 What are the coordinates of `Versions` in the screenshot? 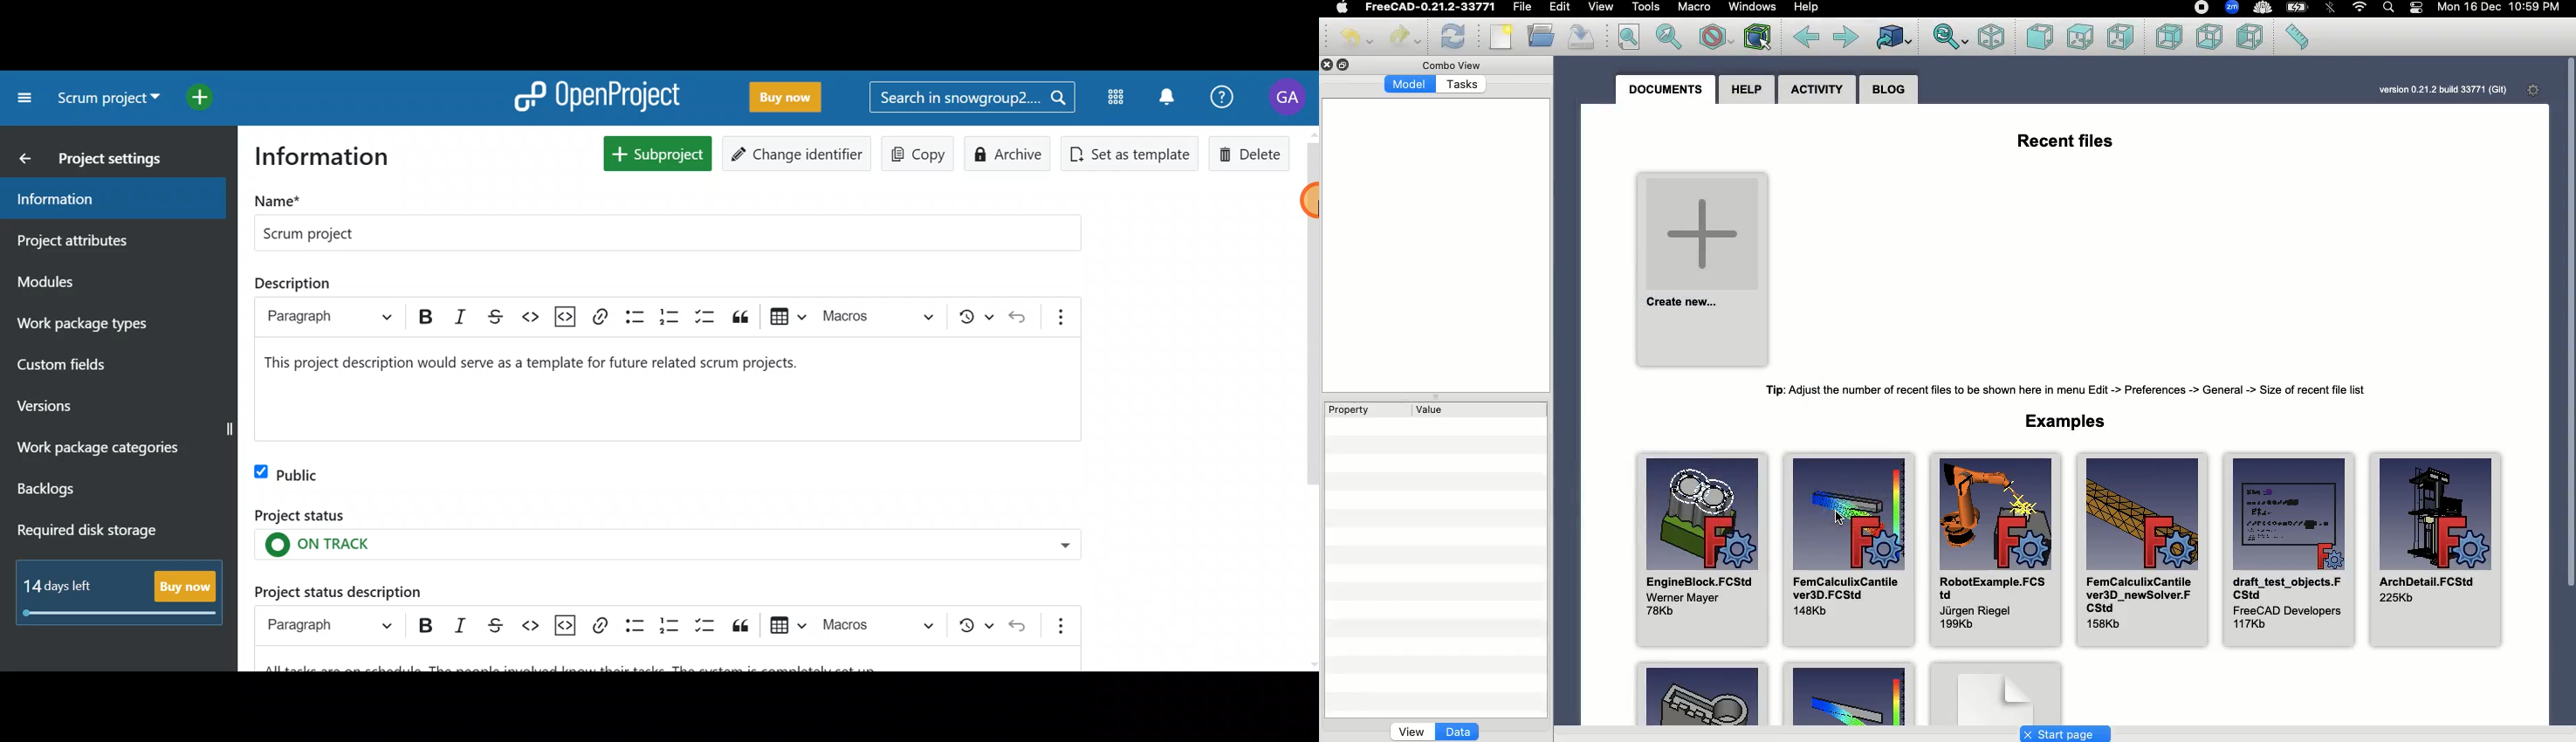 It's located at (73, 402).